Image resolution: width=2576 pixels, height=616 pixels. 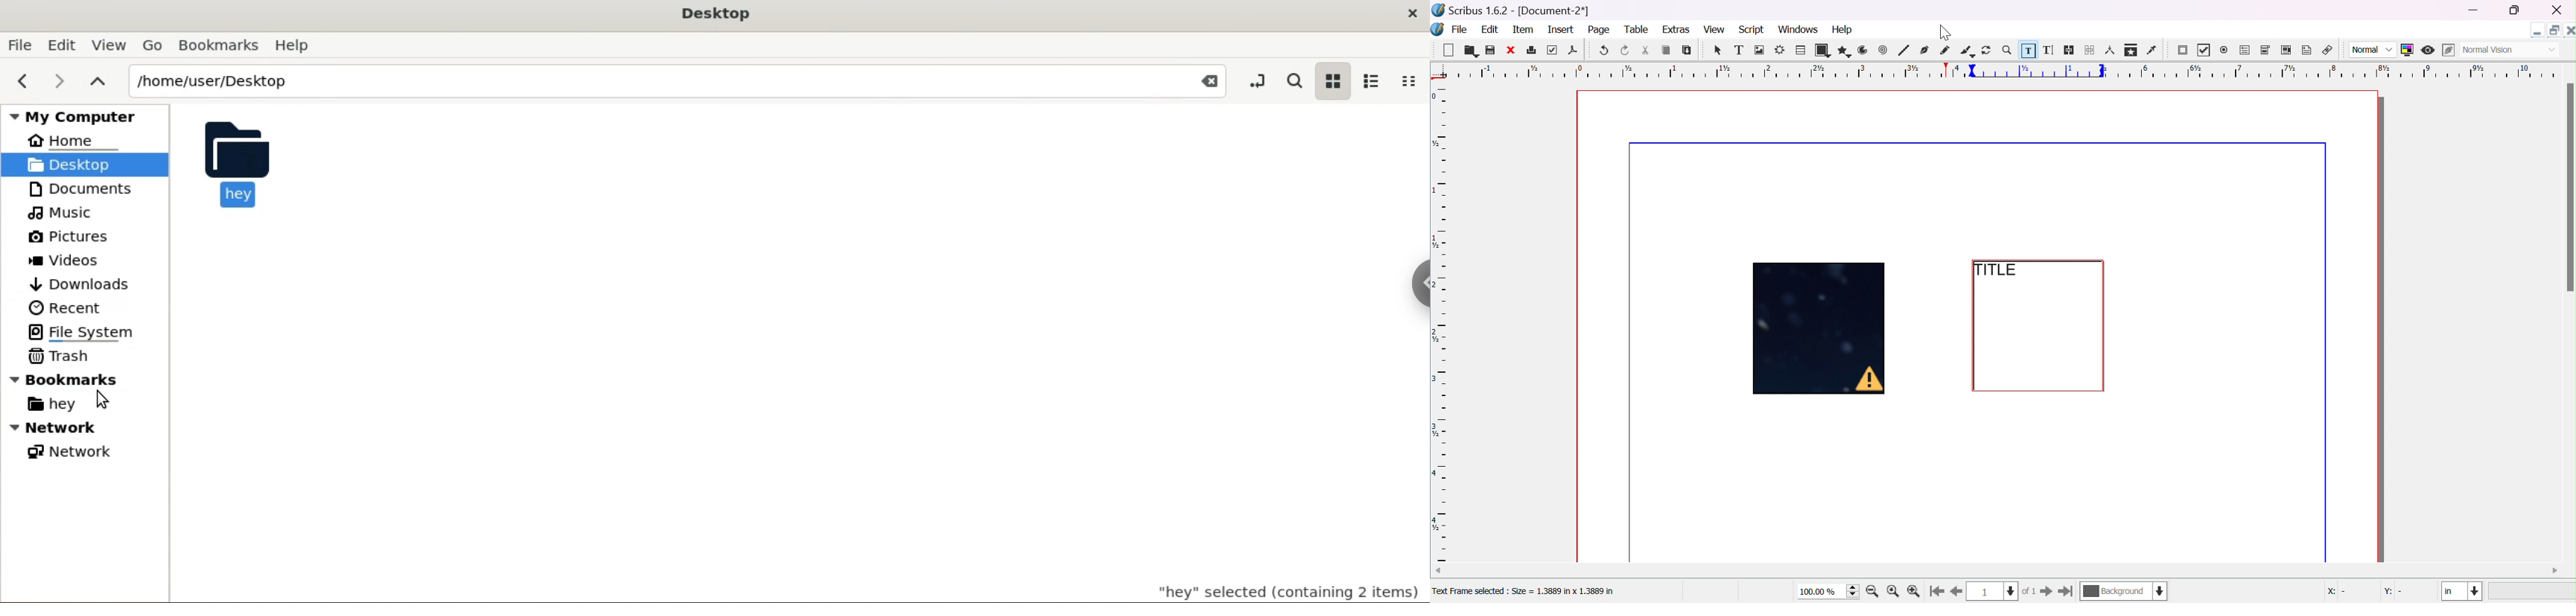 I want to click on save, so click(x=1491, y=50).